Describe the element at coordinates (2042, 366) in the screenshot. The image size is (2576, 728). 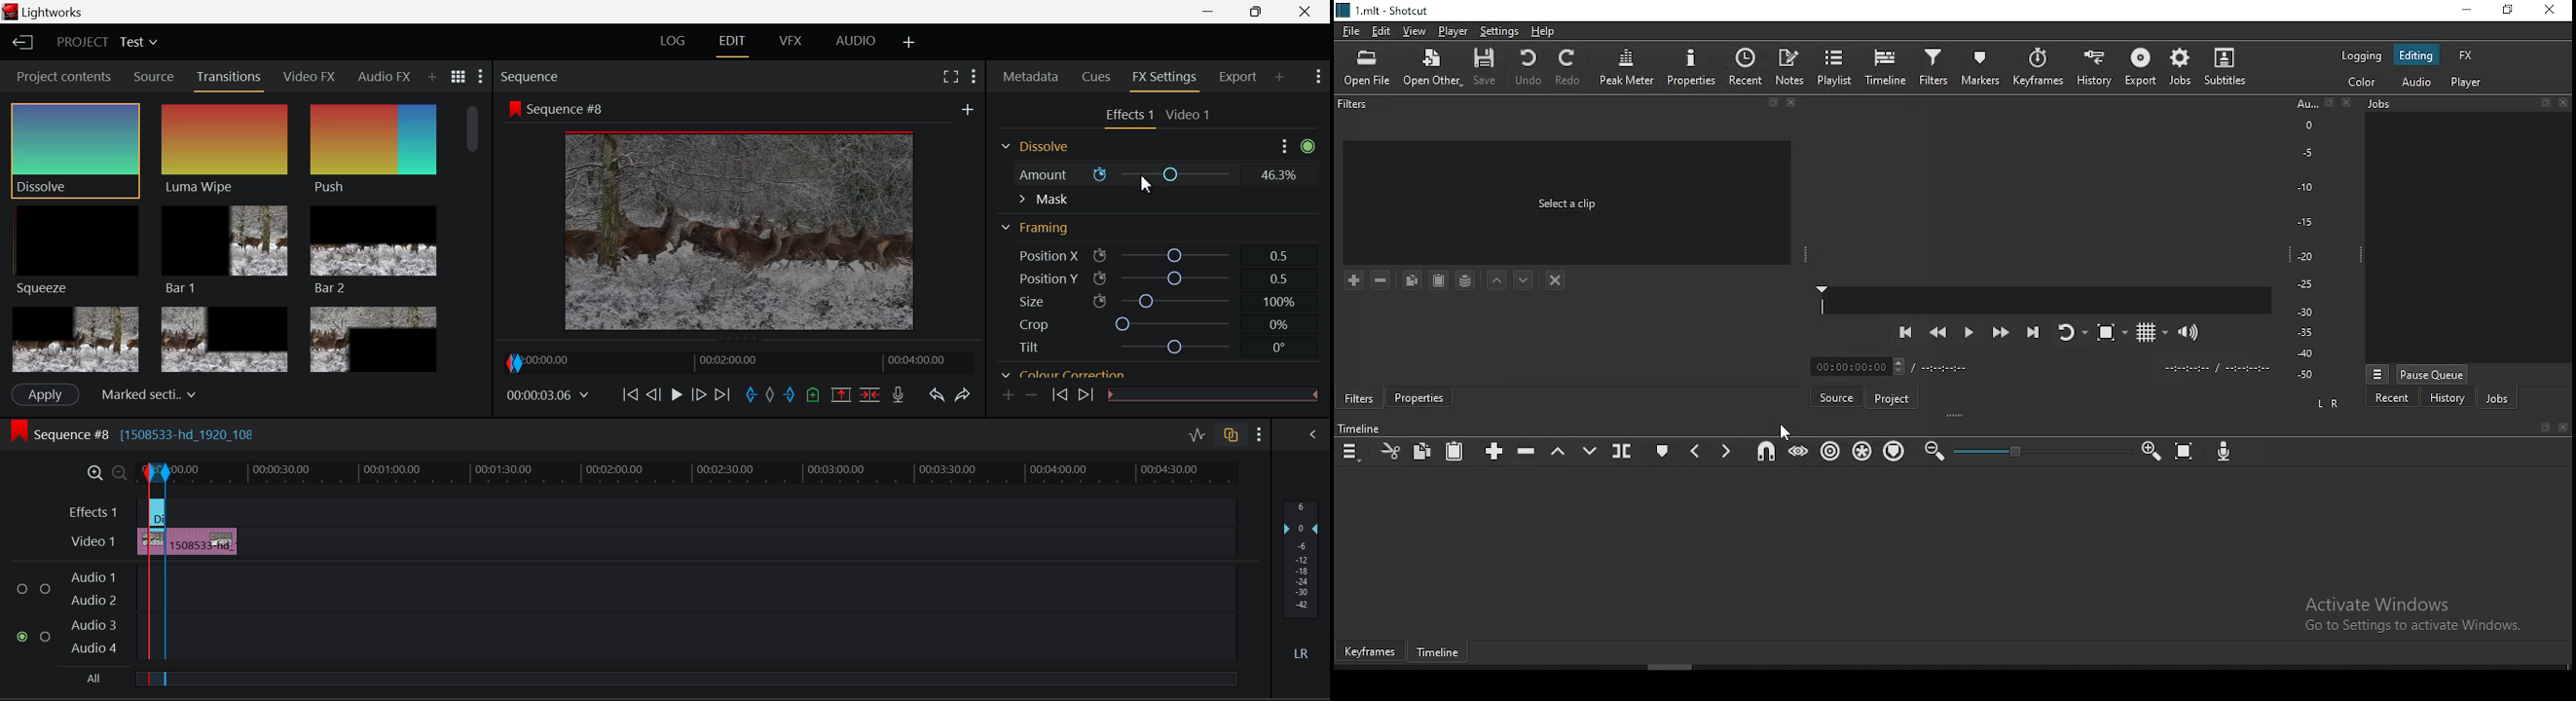
I see `Timer` at that location.